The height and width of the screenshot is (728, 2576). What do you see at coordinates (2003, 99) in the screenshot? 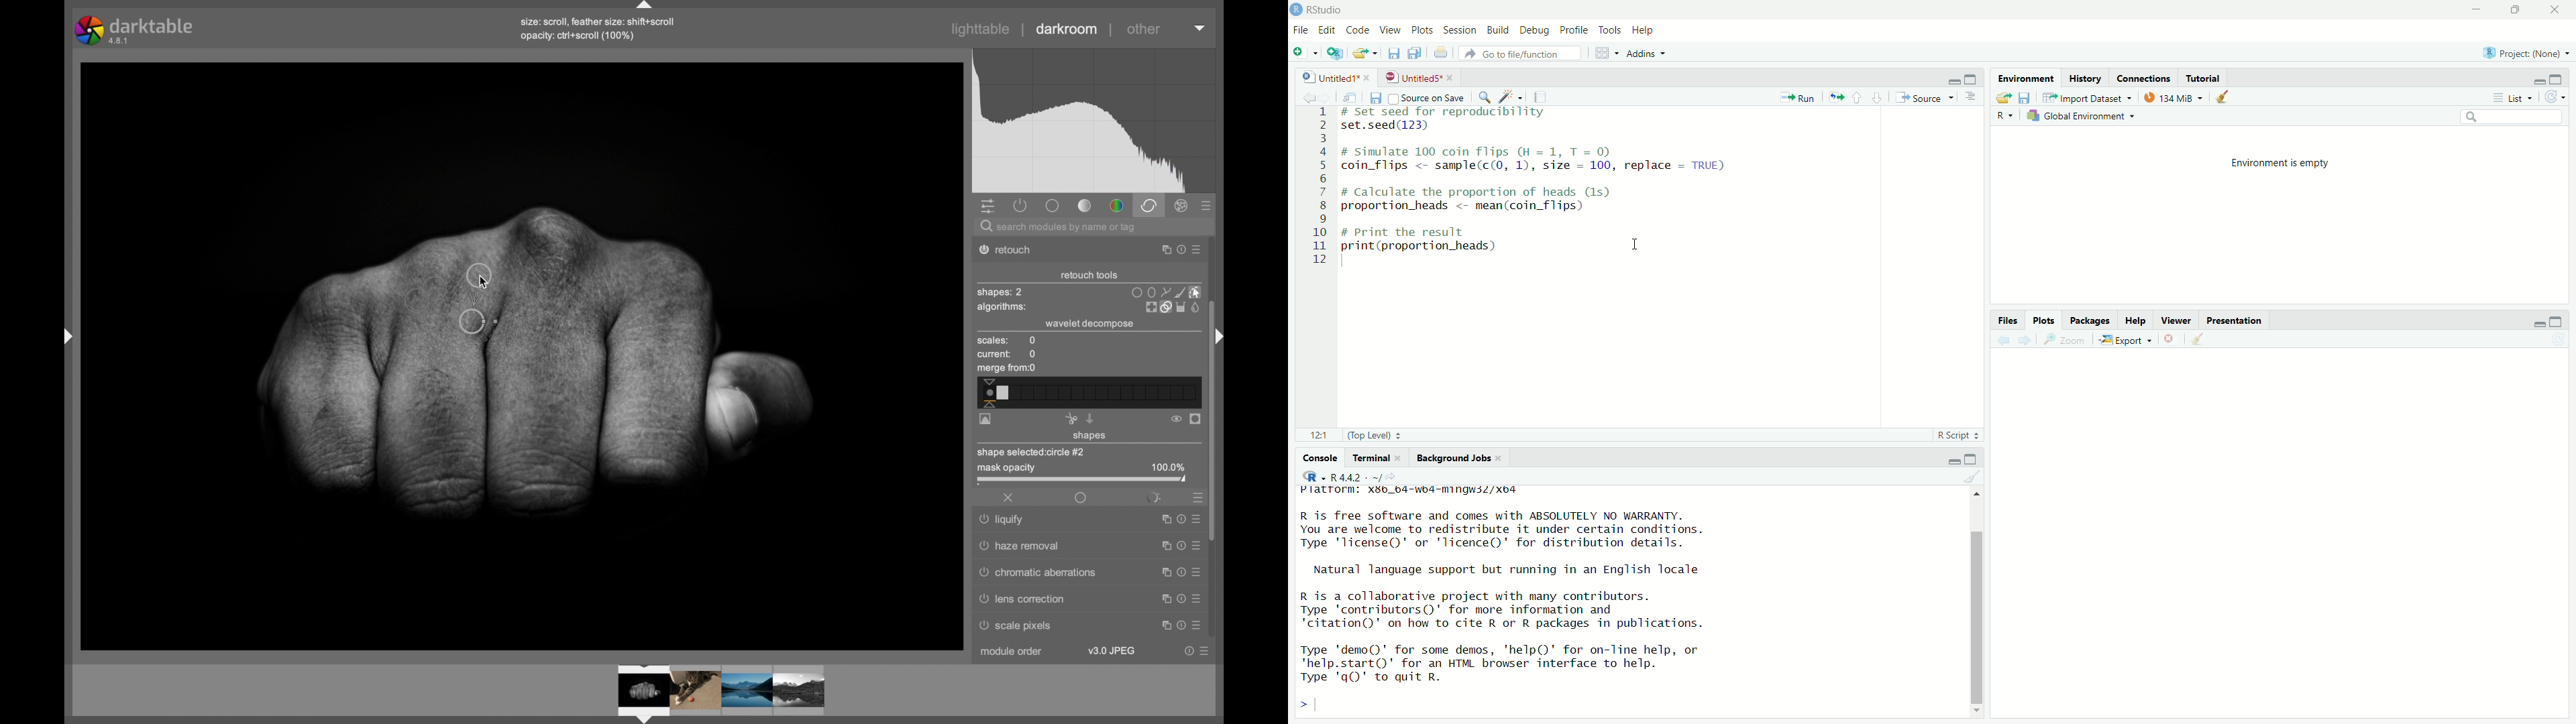
I see `load workspace` at bounding box center [2003, 99].